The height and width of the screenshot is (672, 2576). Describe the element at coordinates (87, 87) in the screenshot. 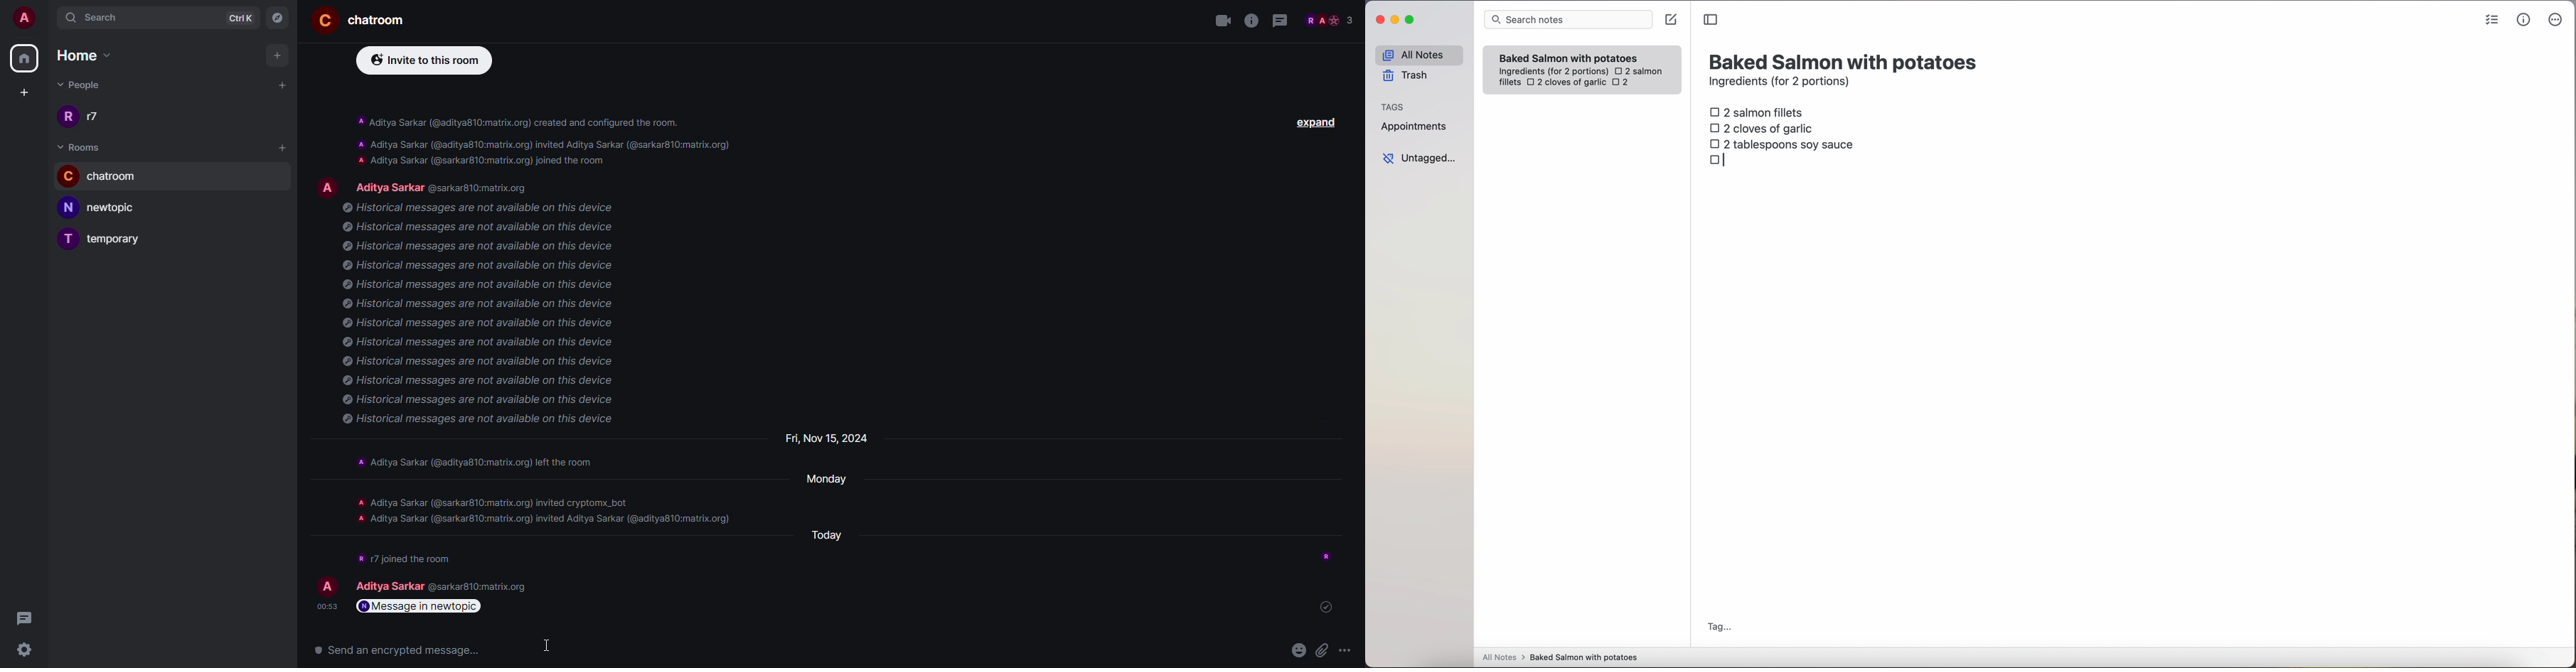

I see `people` at that location.